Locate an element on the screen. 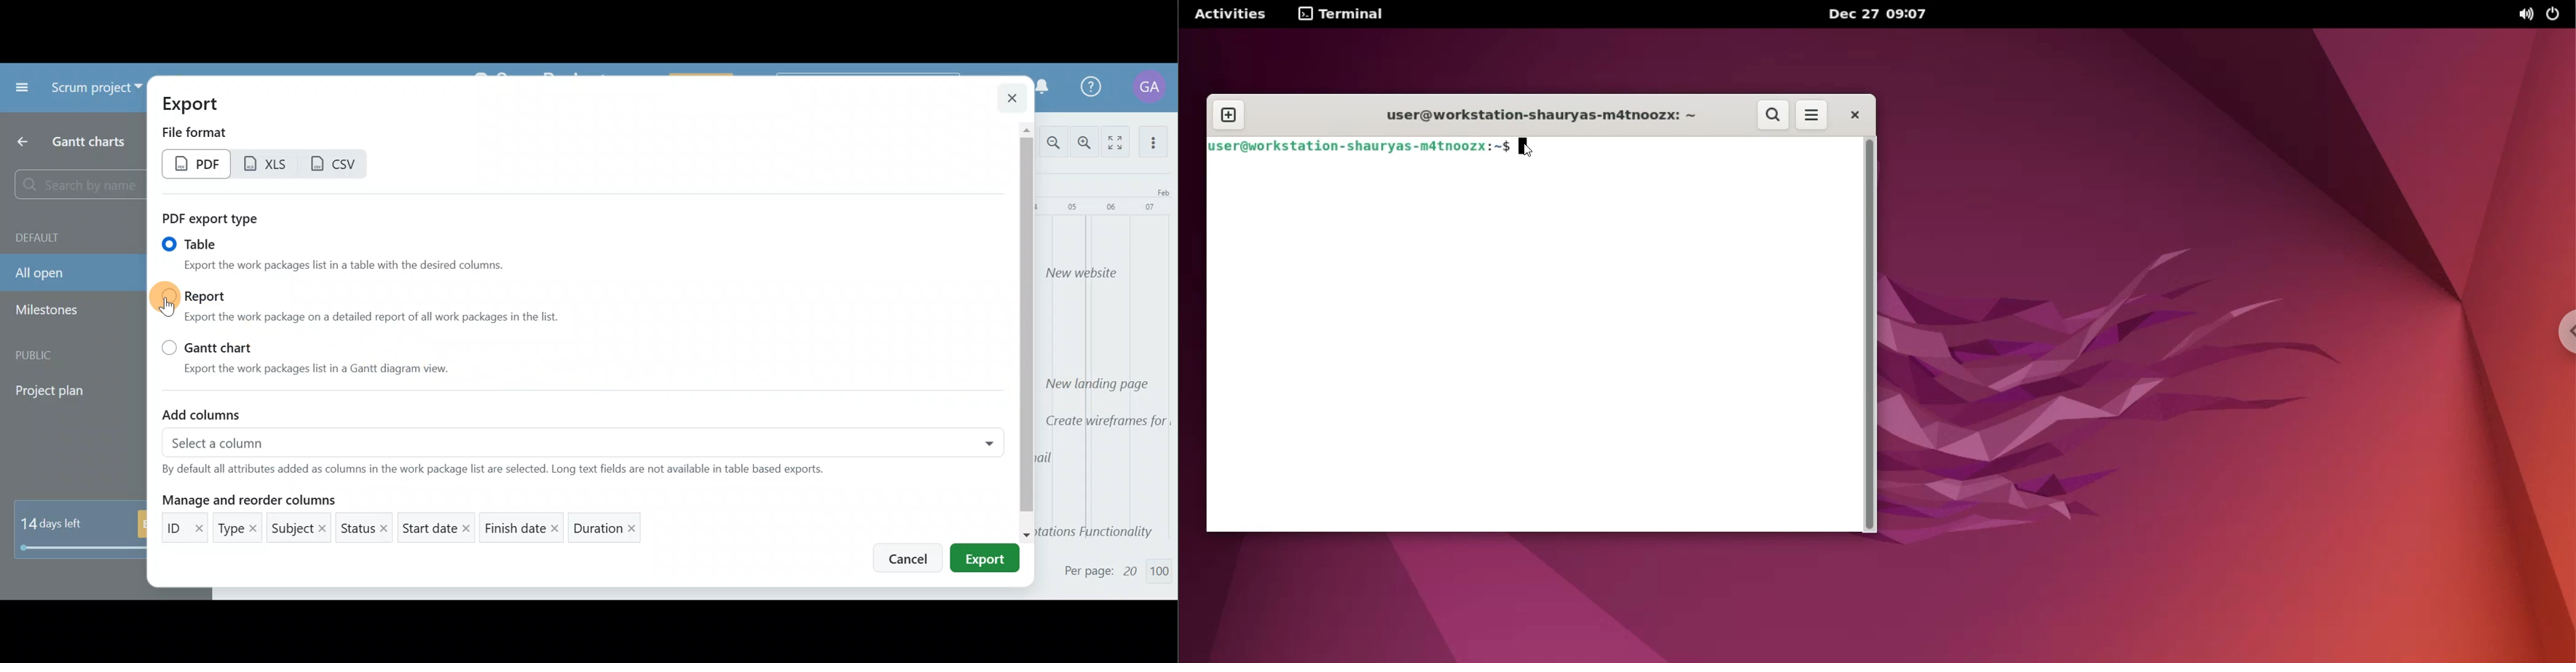 The image size is (2576, 672). Collapse project menu is located at coordinates (21, 90).